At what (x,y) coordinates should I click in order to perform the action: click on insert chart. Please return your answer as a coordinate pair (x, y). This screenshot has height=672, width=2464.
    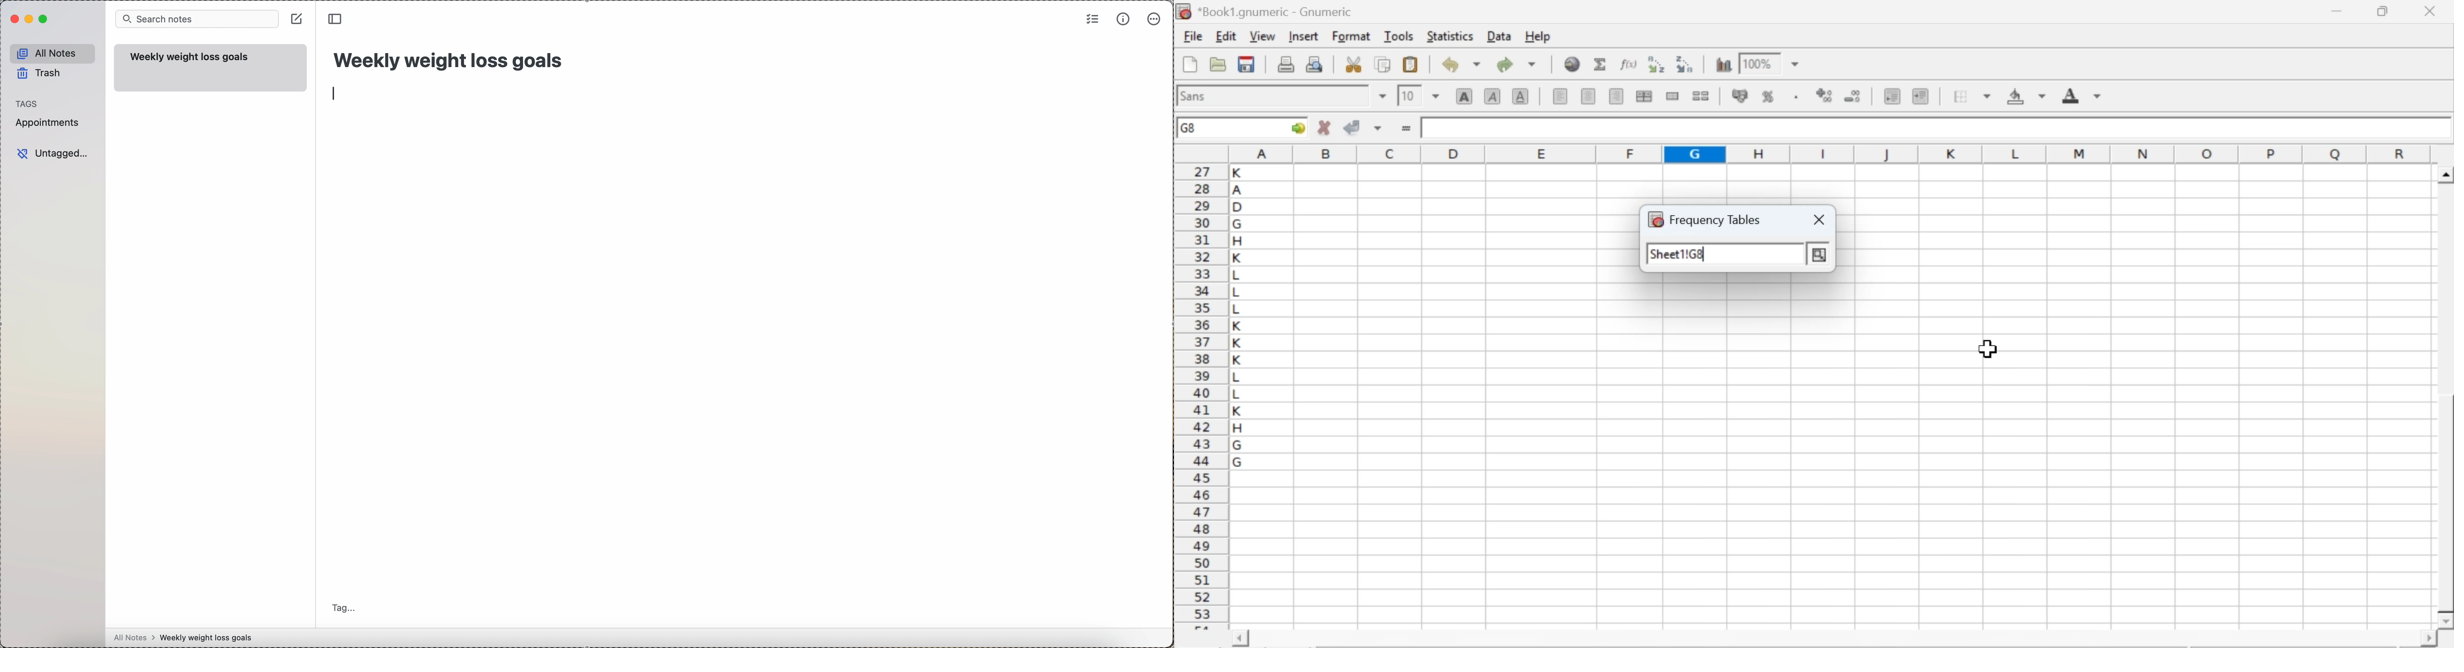
    Looking at the image, I should click on (1724, 63).